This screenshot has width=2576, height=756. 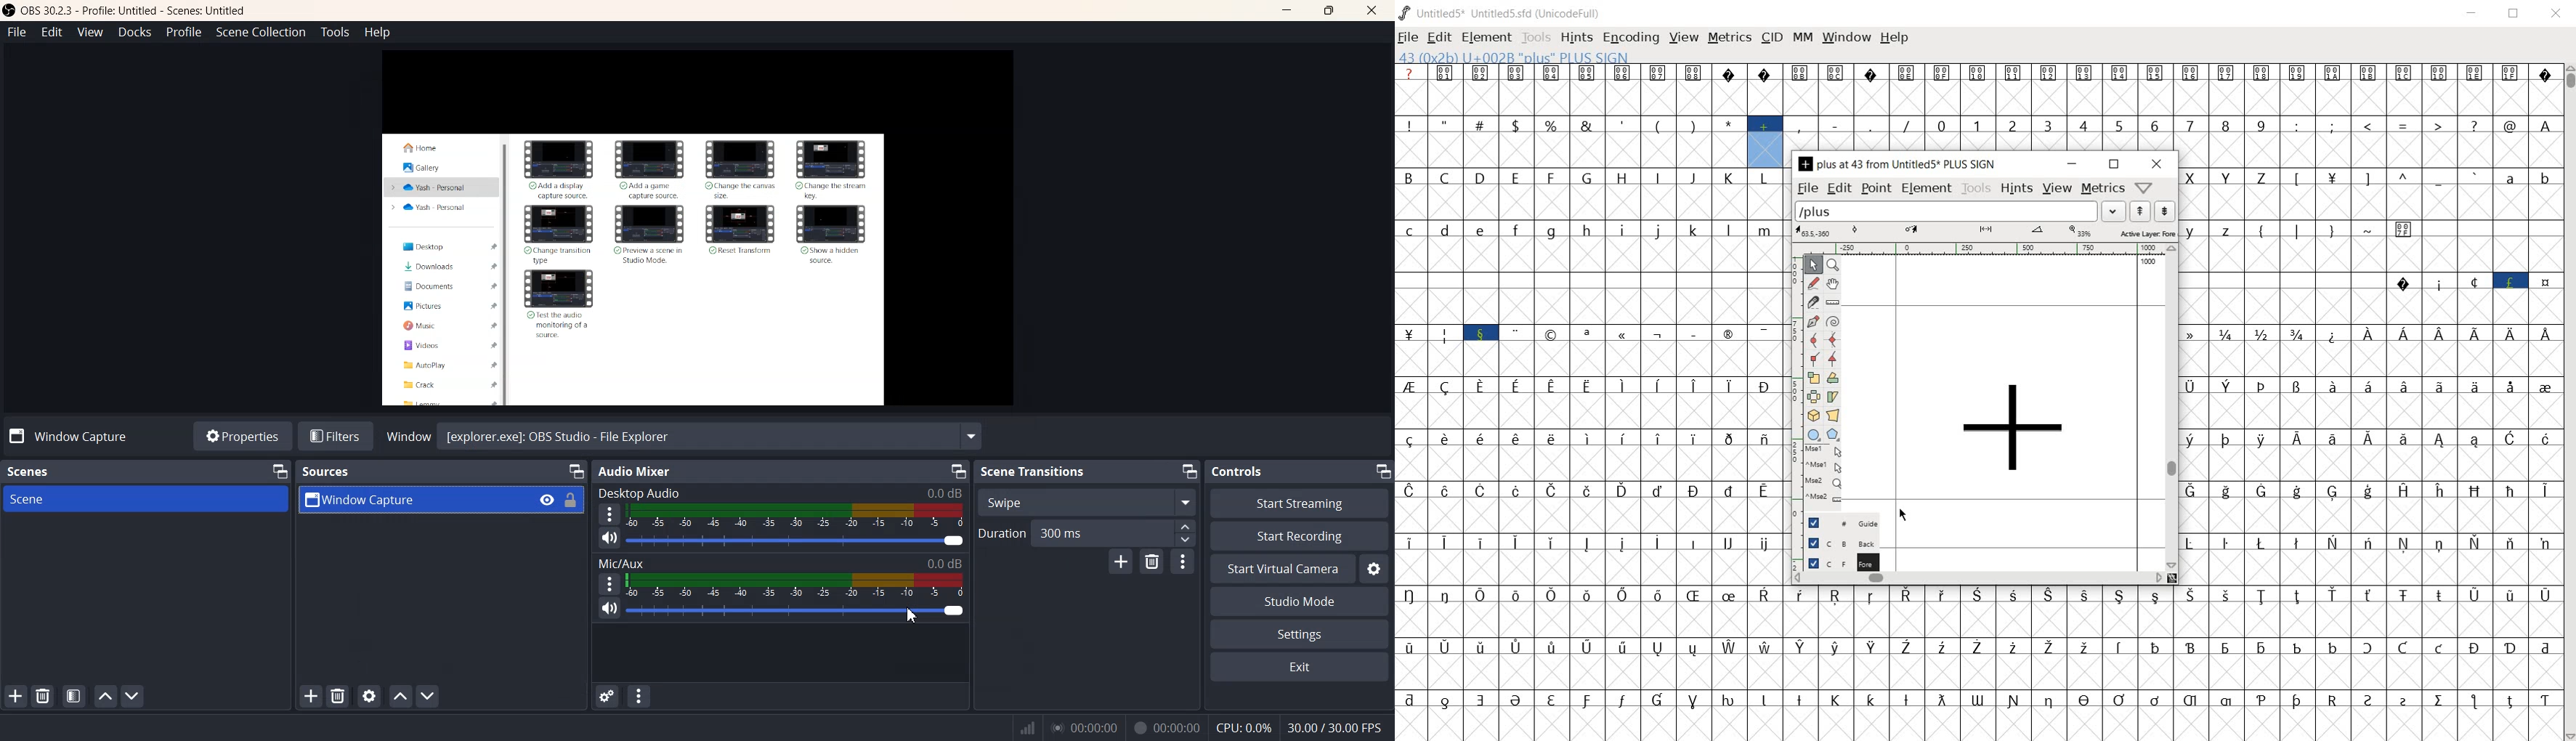 What do you see at coordinates (2420, 142) in the screenshot?
I see `ado de Lo LL 3 Lf LB LA` at bounding box center [2420, 142].